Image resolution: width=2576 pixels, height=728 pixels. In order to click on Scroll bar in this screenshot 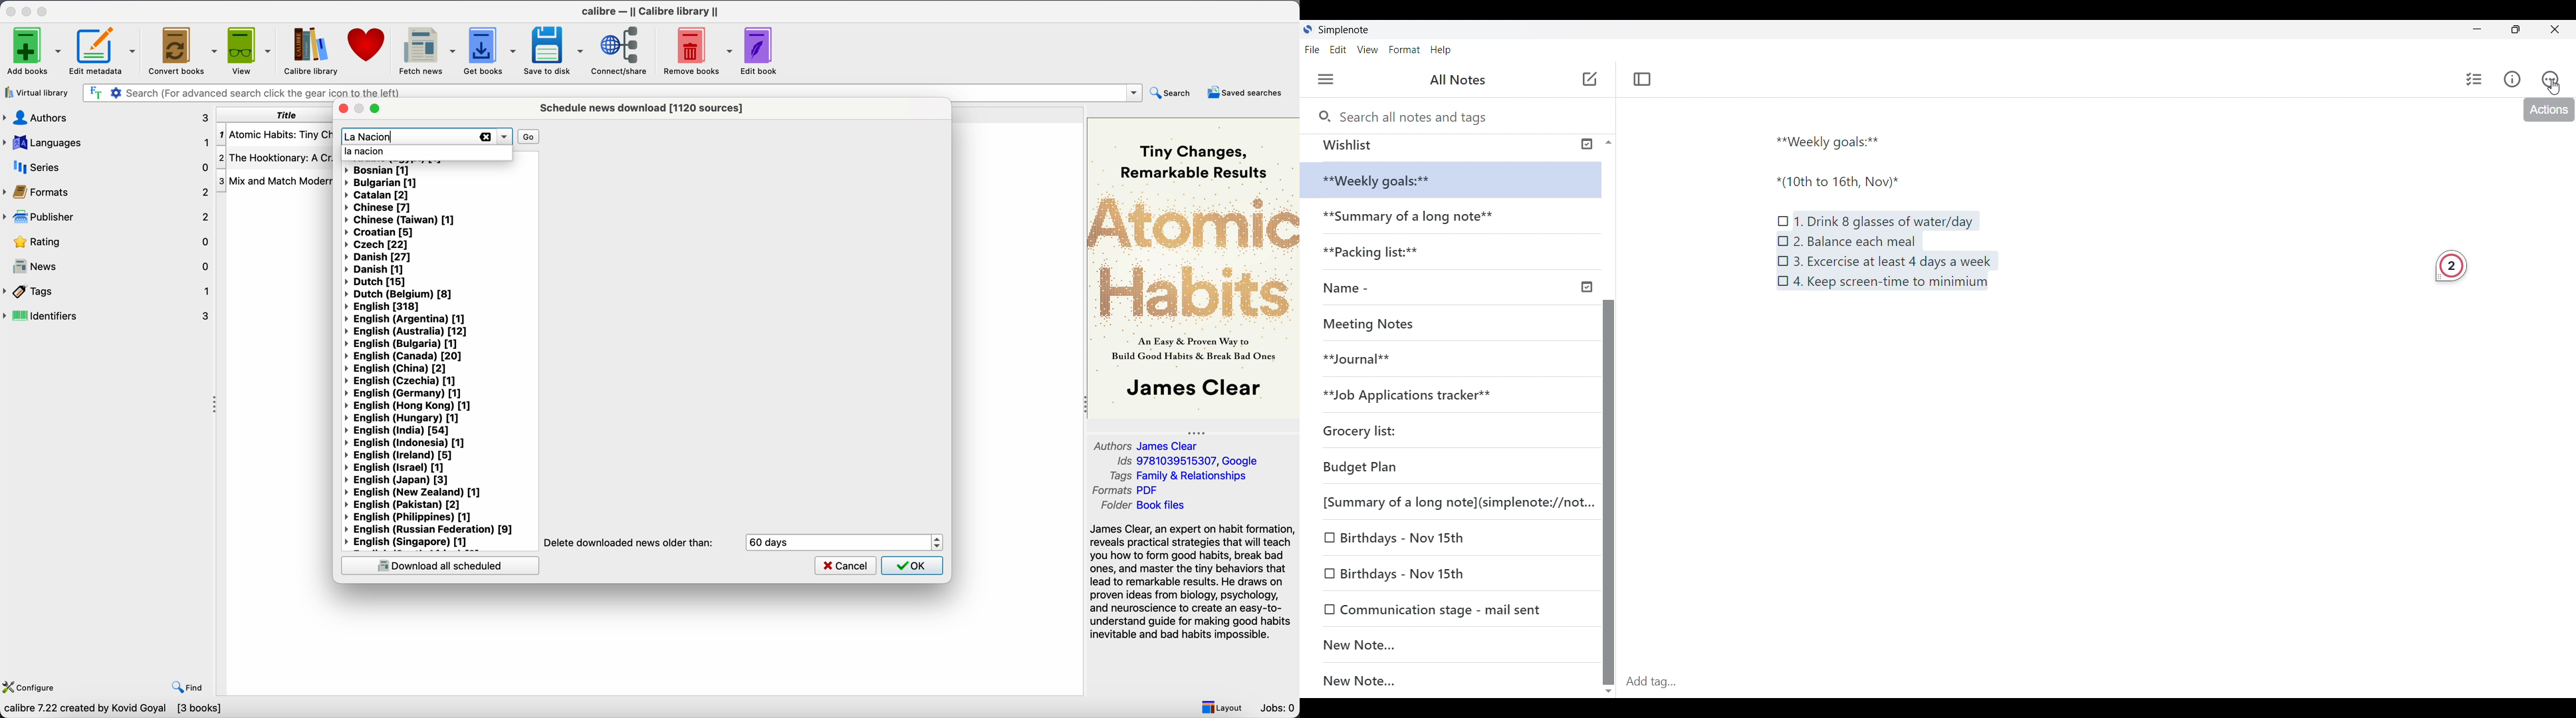, I will do `click(1608, 459)`.